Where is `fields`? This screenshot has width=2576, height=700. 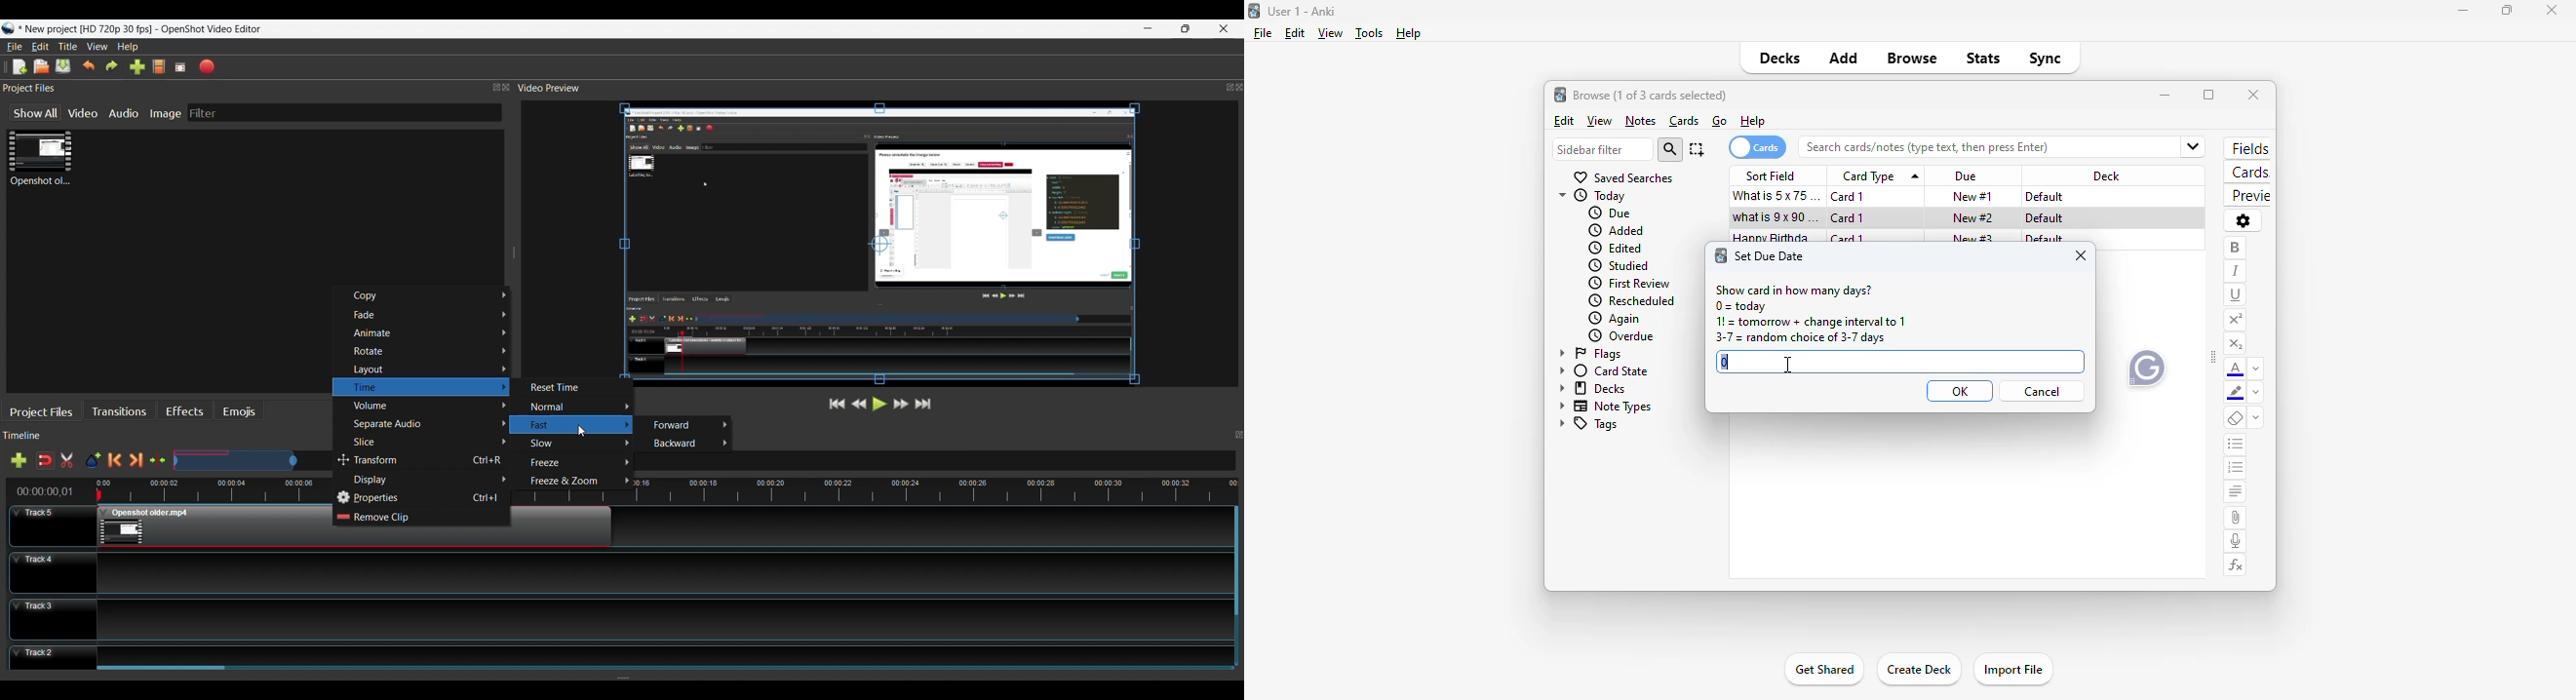 fields is located at coordinates (2247, 148).